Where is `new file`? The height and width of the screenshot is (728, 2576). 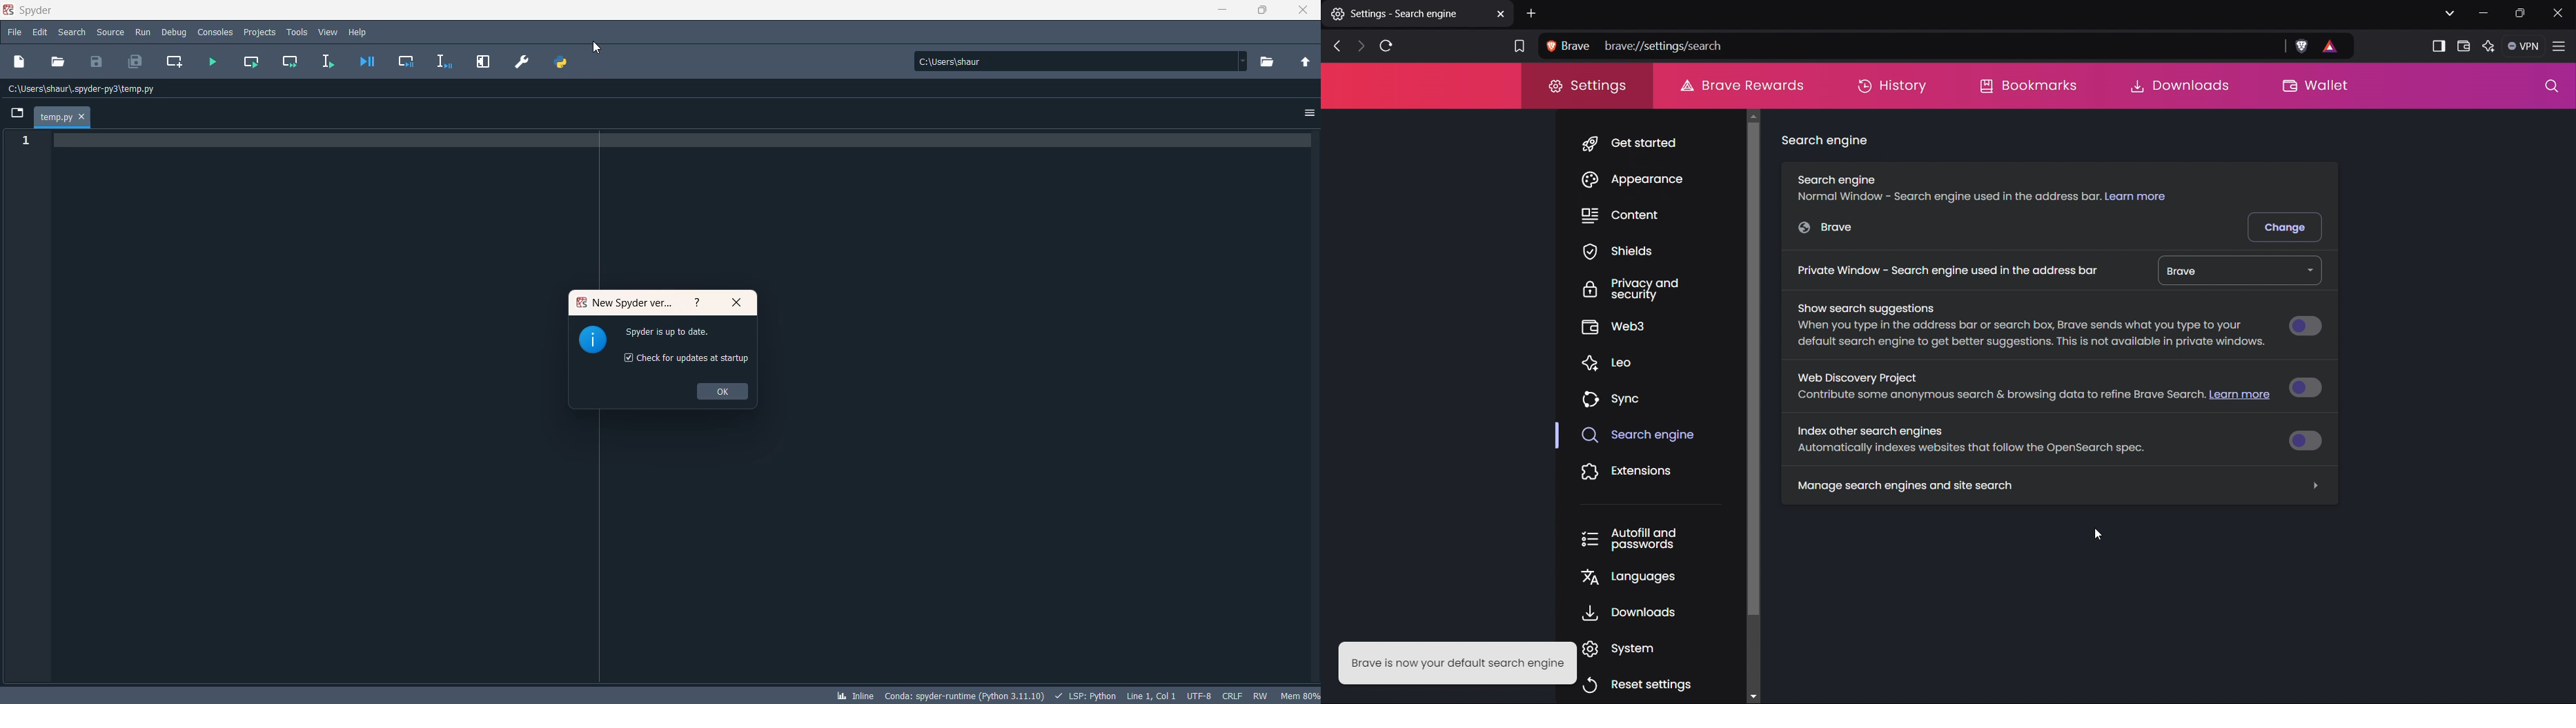
new file is located at coordinates (24, 61).